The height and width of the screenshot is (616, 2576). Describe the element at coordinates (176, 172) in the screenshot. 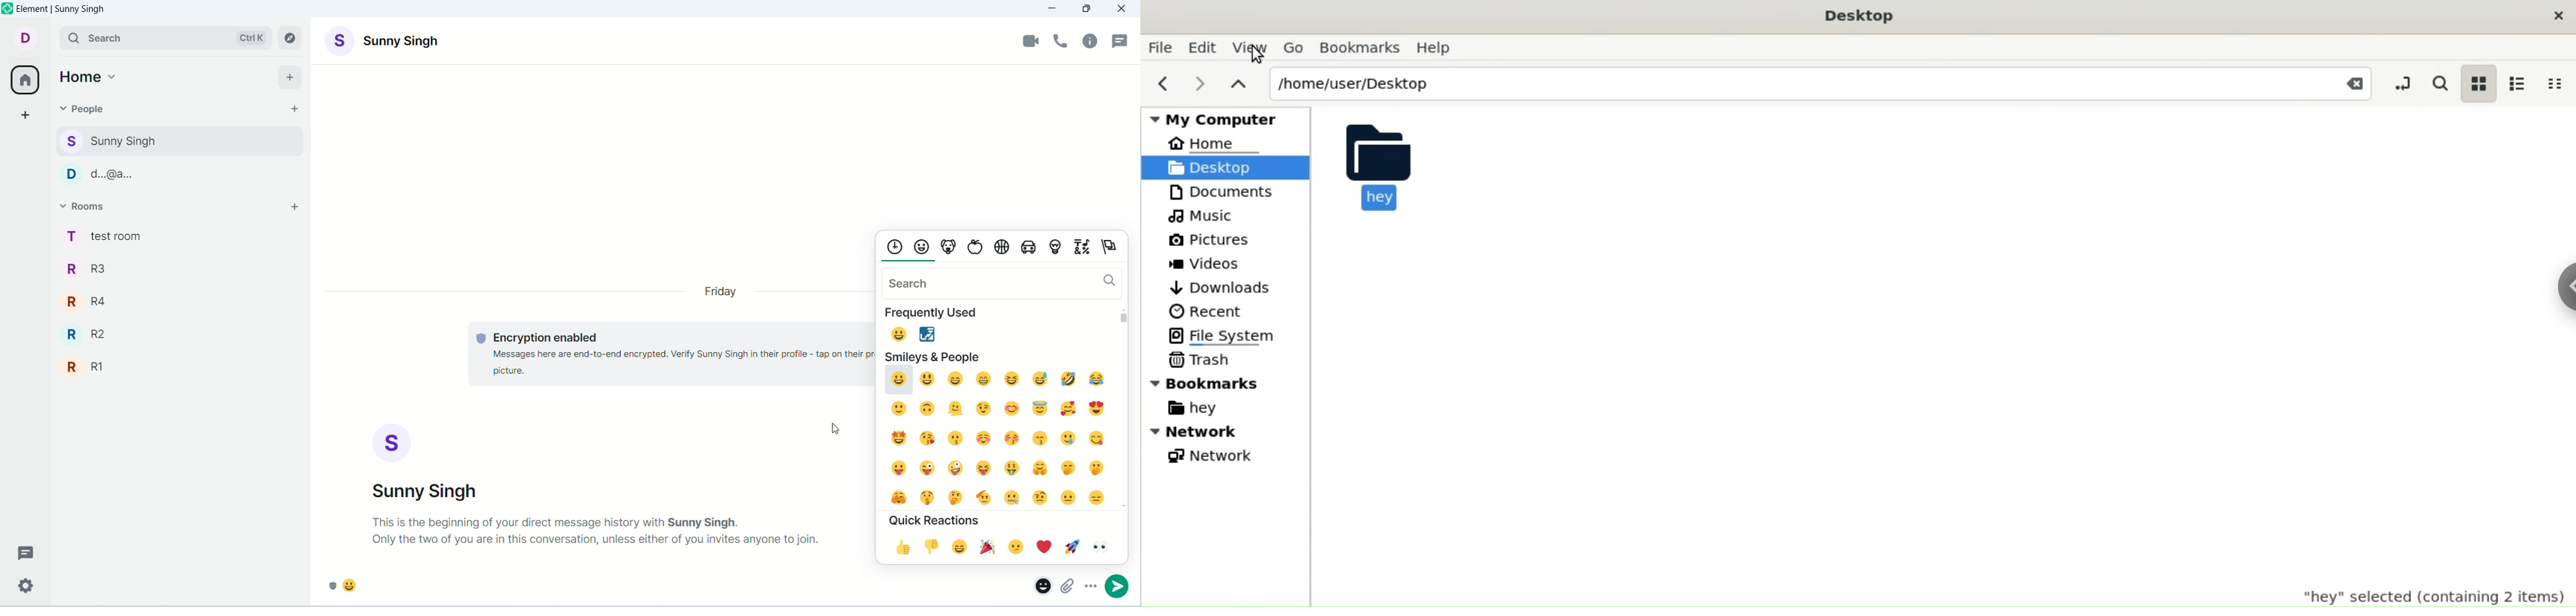

I see `d...@...` at that location.